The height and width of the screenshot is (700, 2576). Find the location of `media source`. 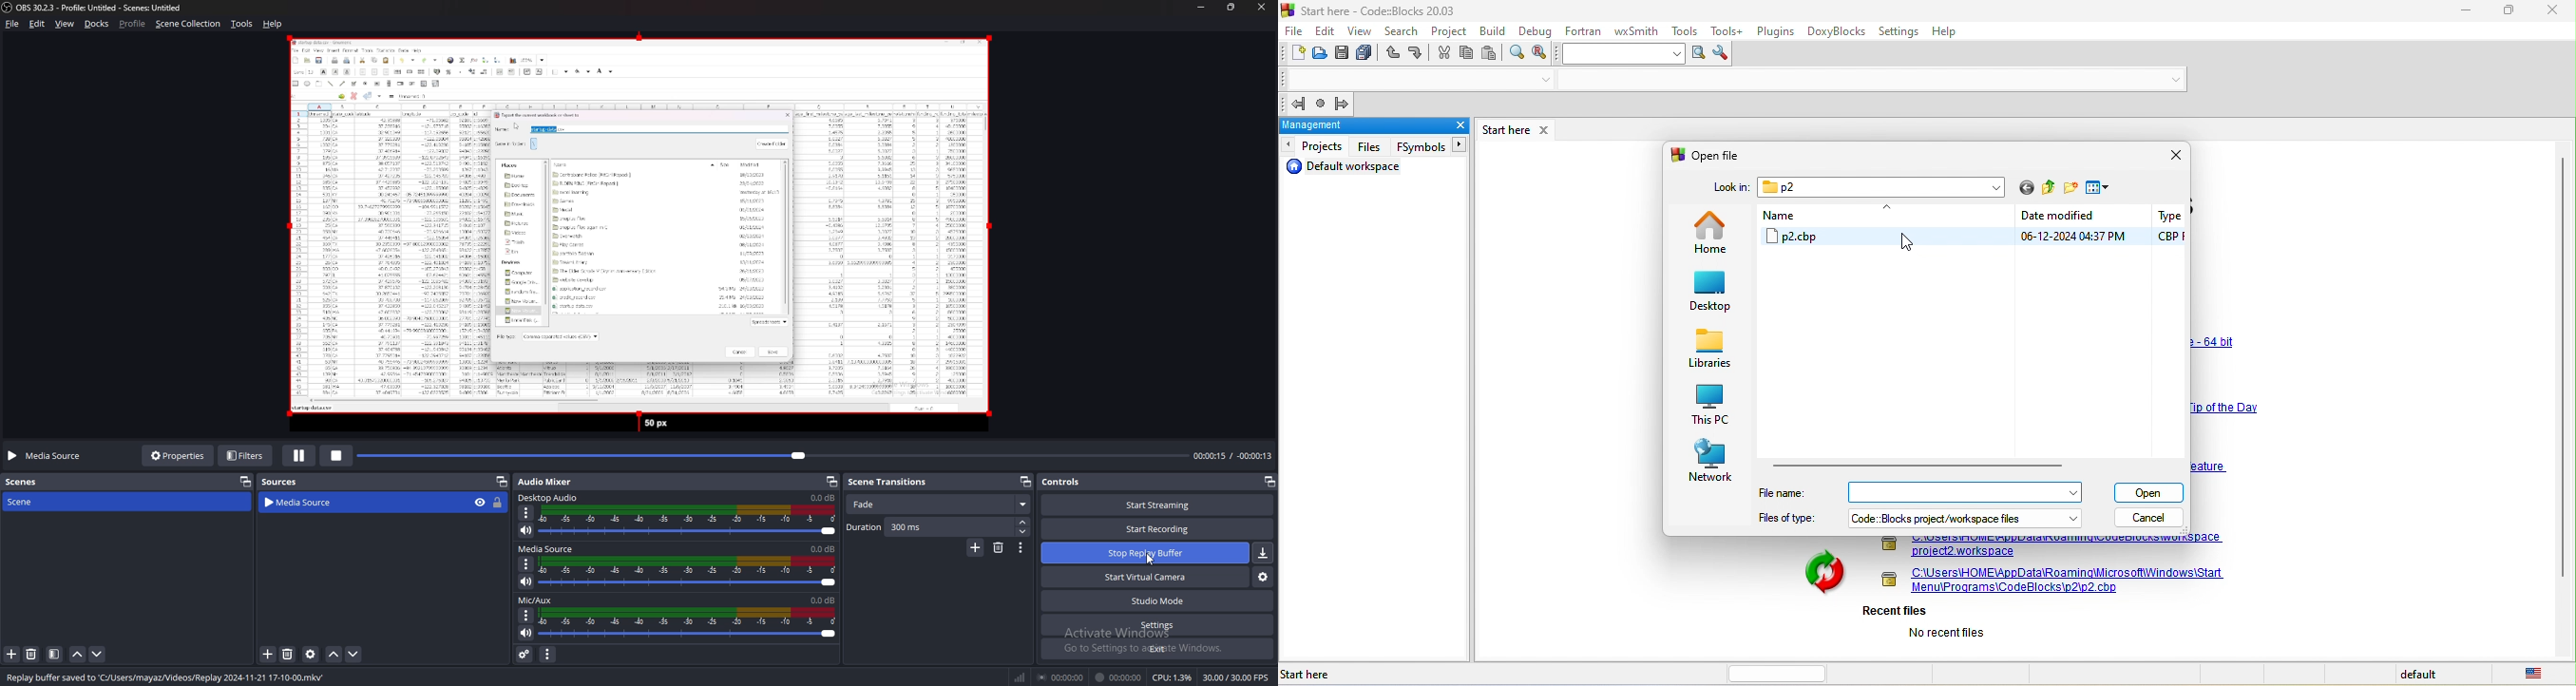

media source is located at coordinates (548, 549).